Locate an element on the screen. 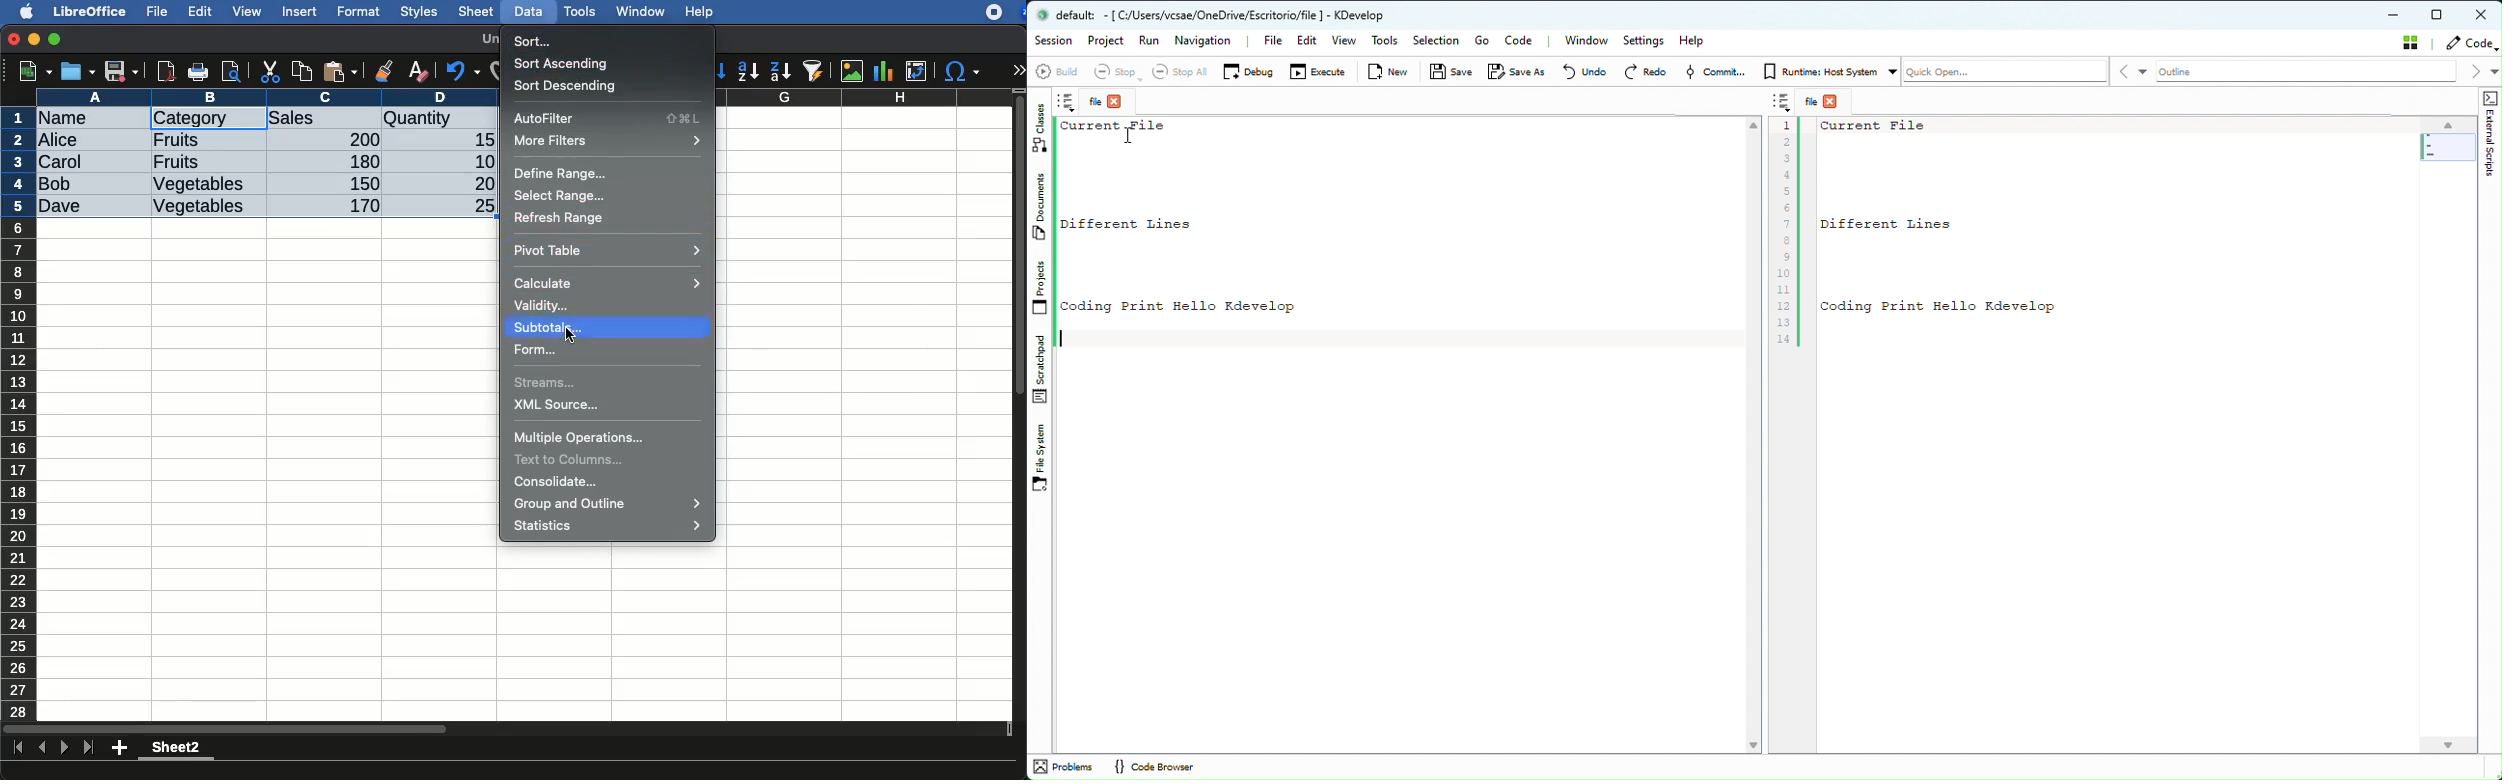  Runtime is located at coordinates (1831, 71).